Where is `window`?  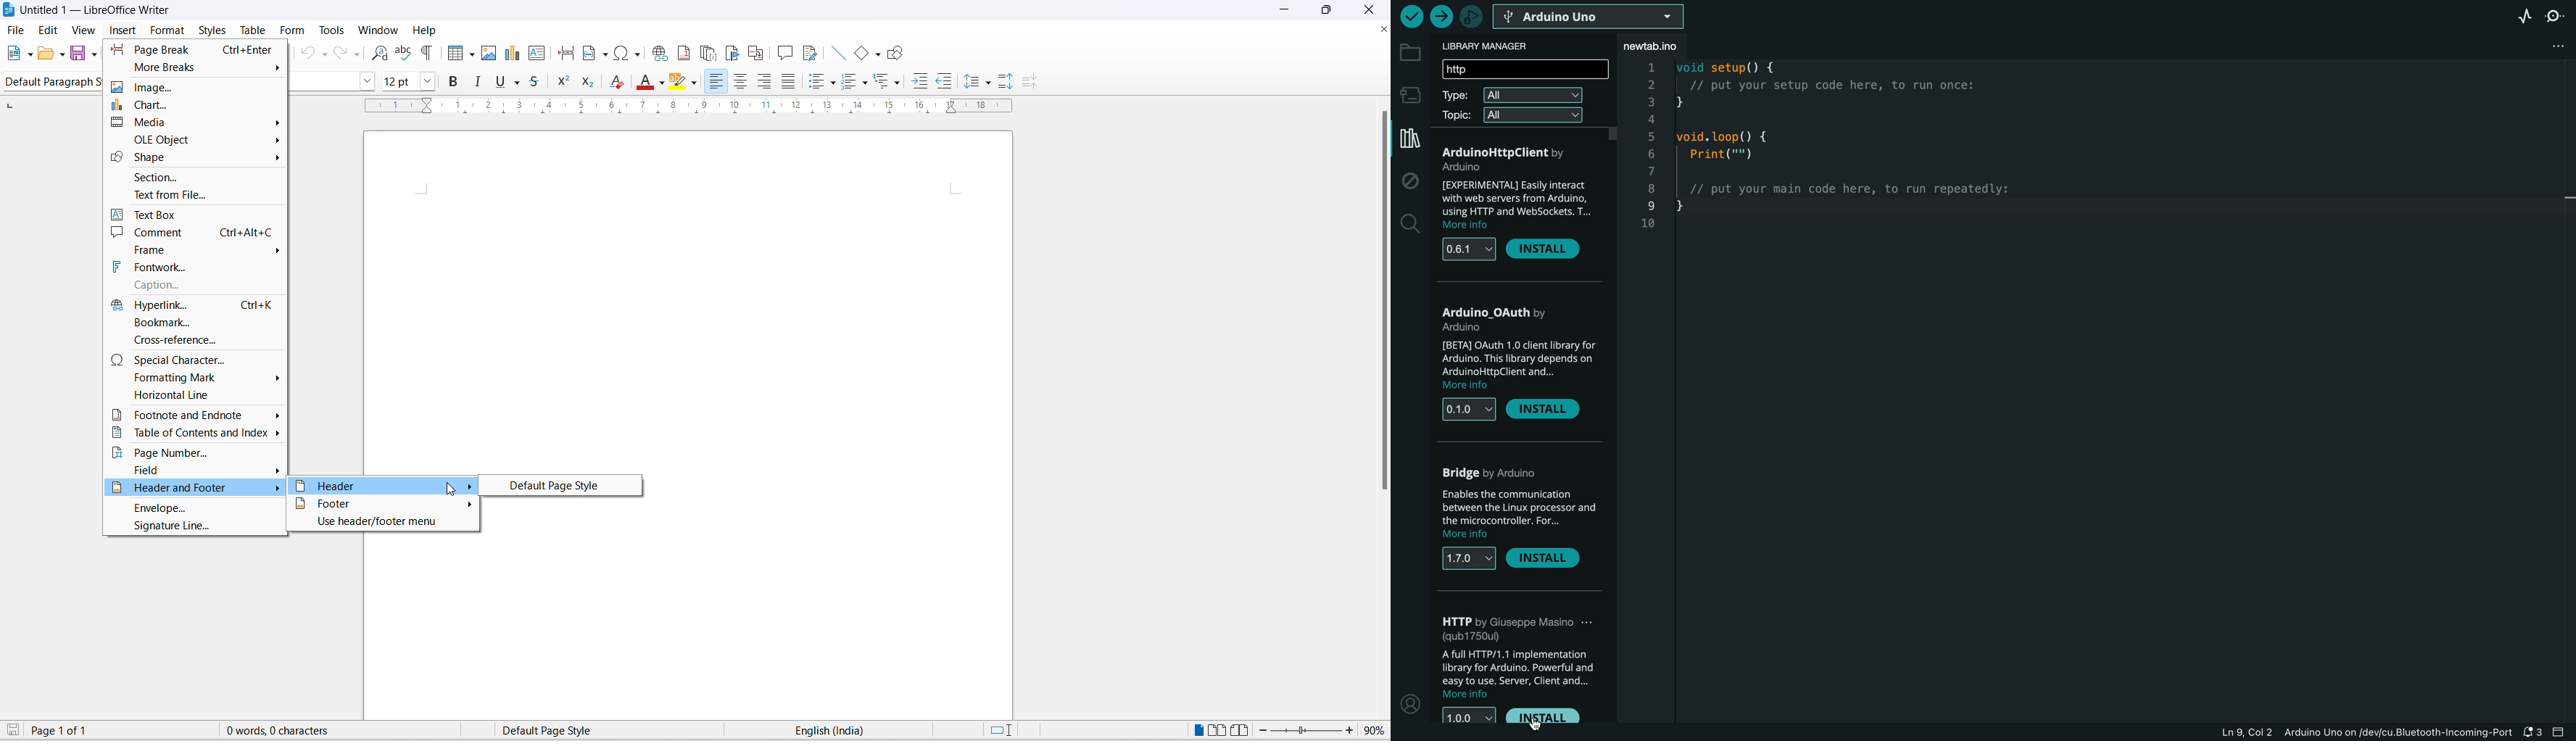 window is located at coordinates (375, 30).